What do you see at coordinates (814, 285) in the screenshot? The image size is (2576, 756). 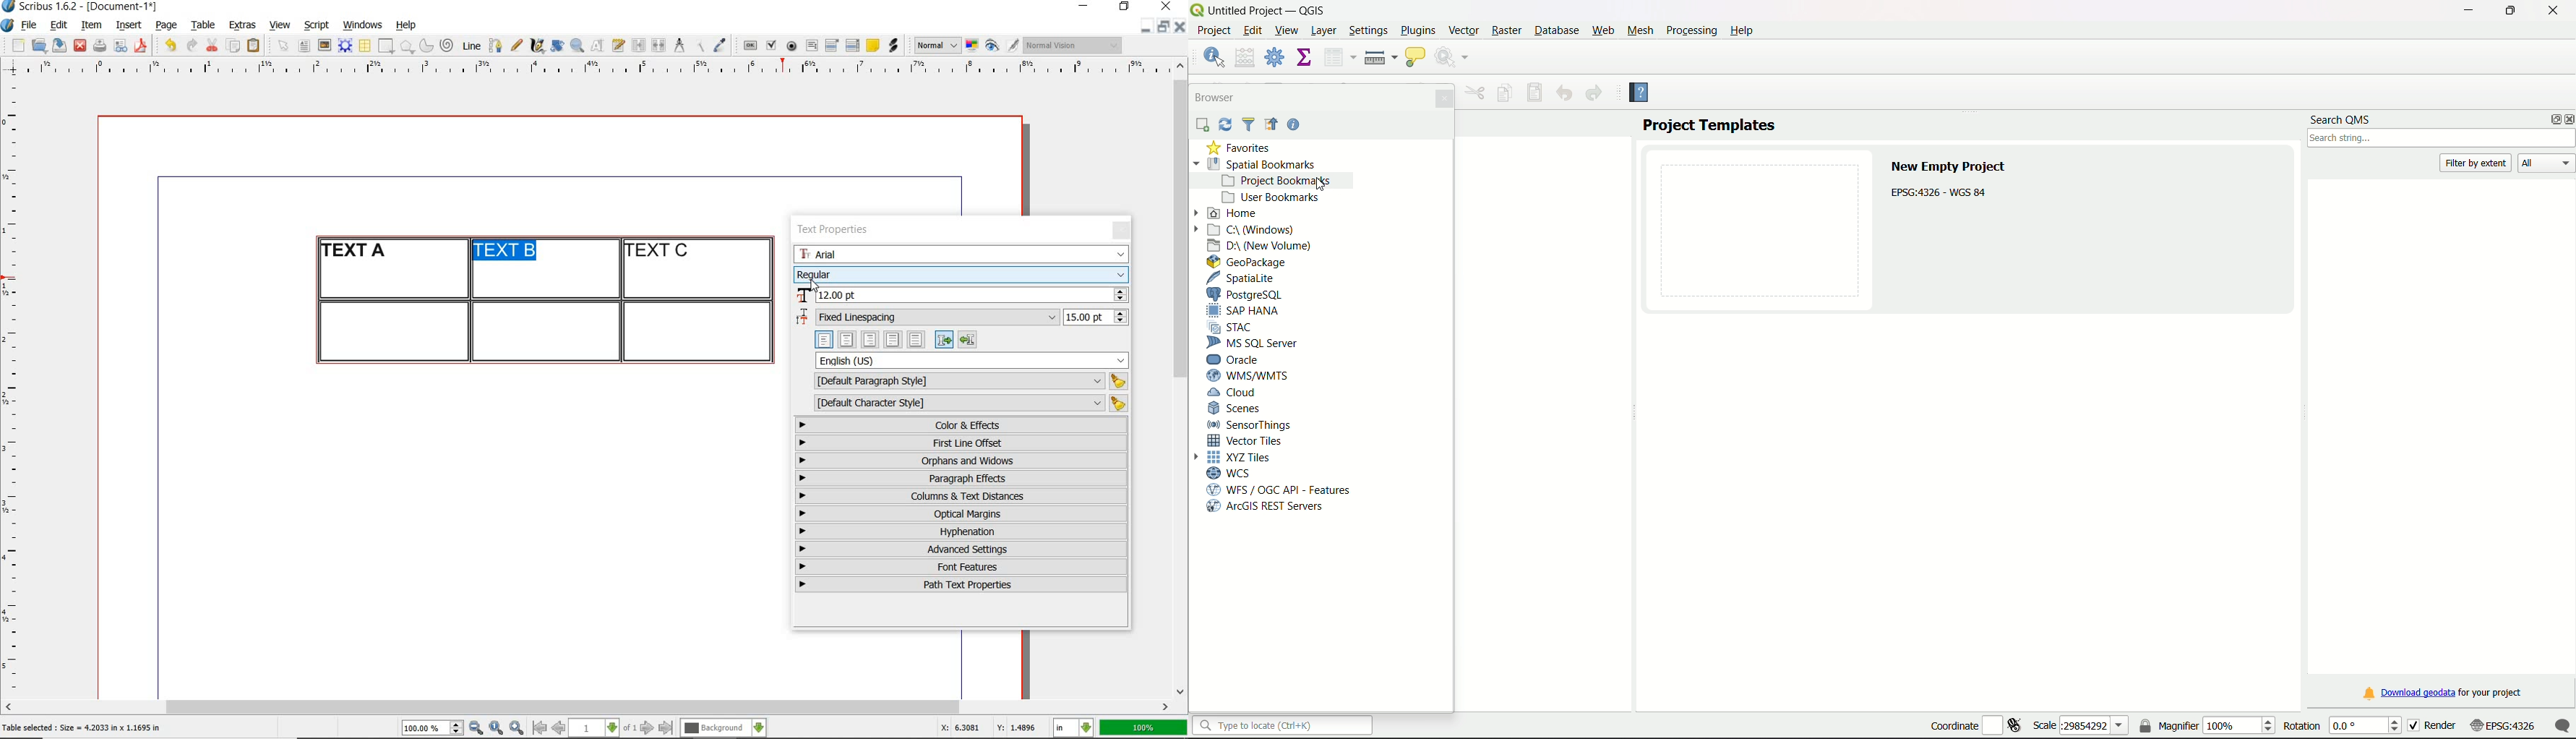 I see `cursor` at bounding box center [814, 285].